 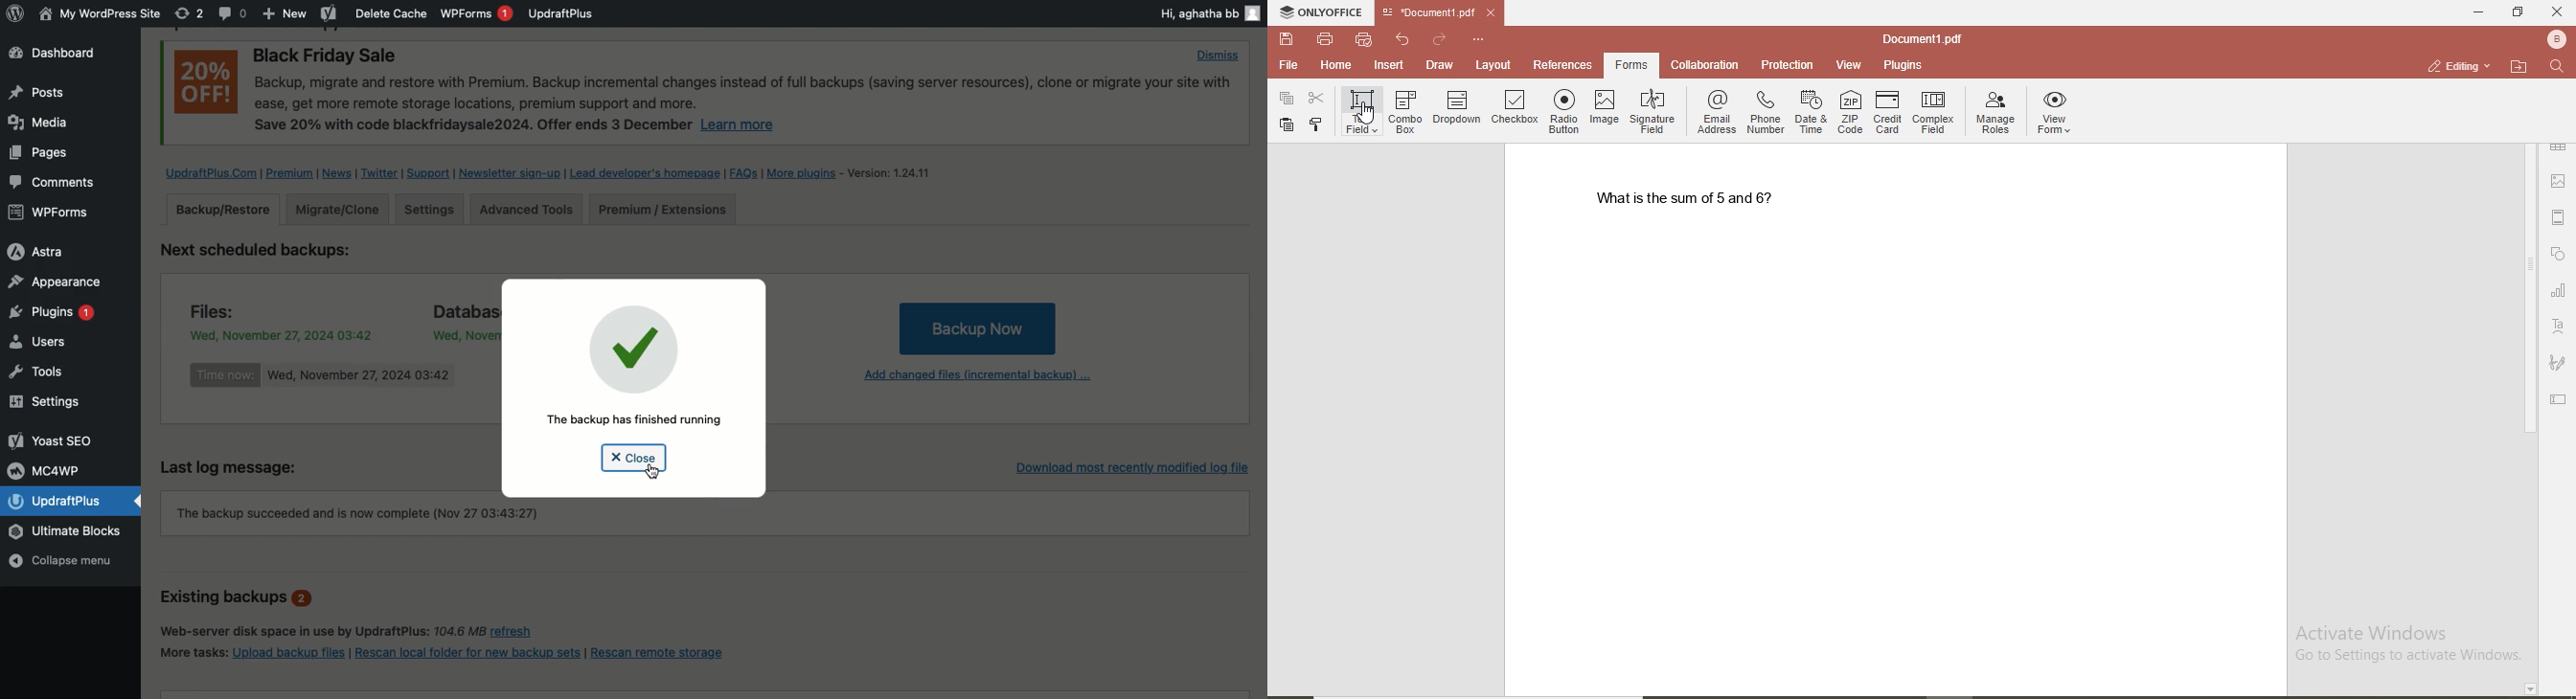 What do you see at coordinates (241, 465) in the screenshot?
I see `Last log message:` at bounding box center [241, 465].